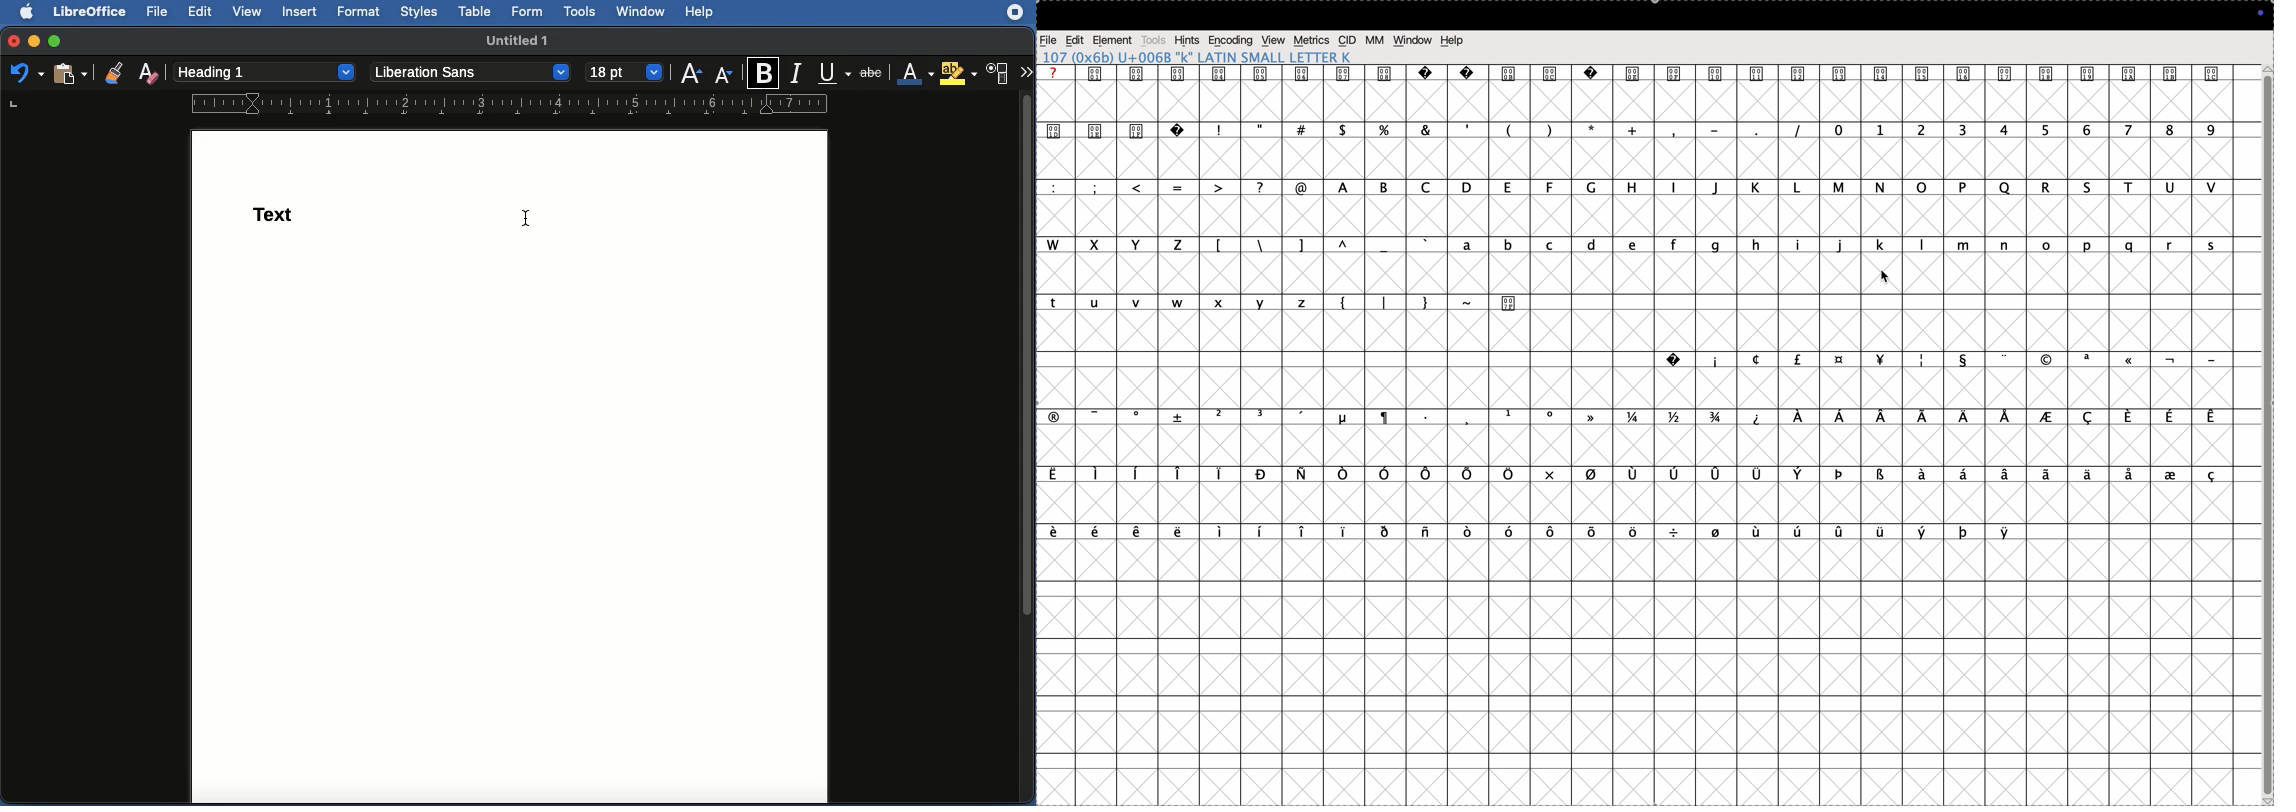 The image size is (2296, 812). I want to click on g, so click(1713, 246).